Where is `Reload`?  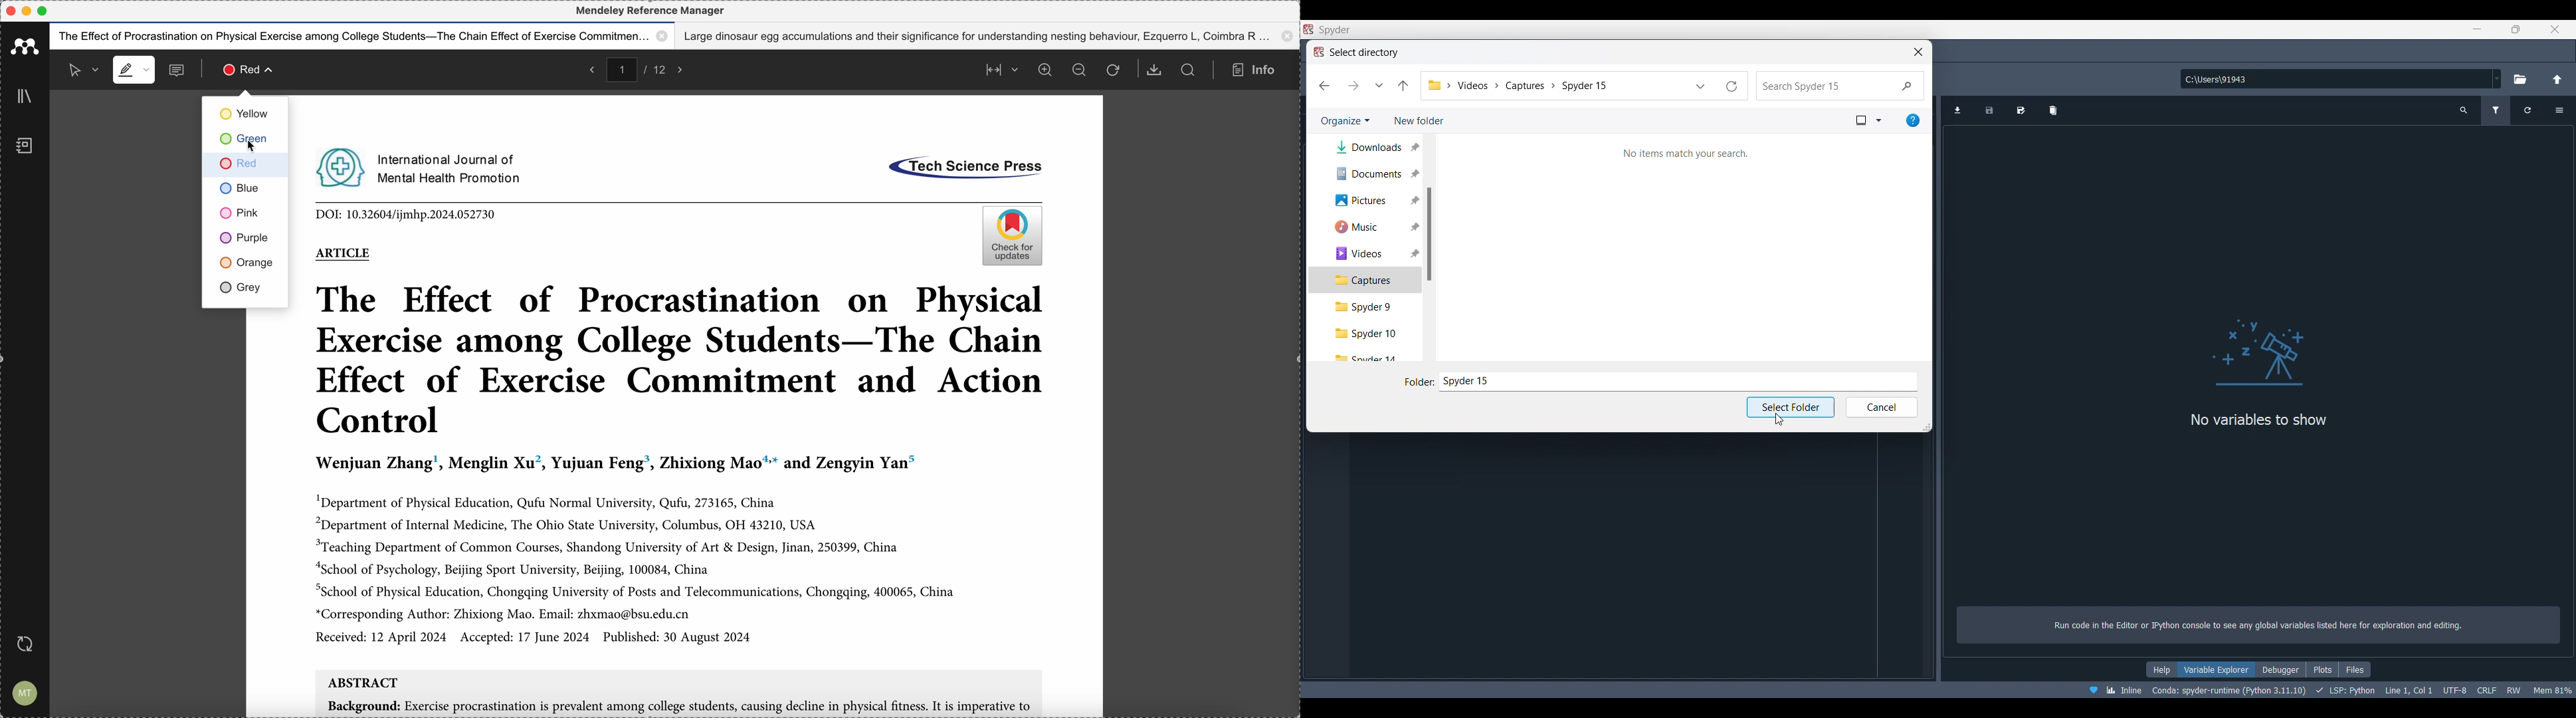
Reload is located at coordinates (1731, 86).